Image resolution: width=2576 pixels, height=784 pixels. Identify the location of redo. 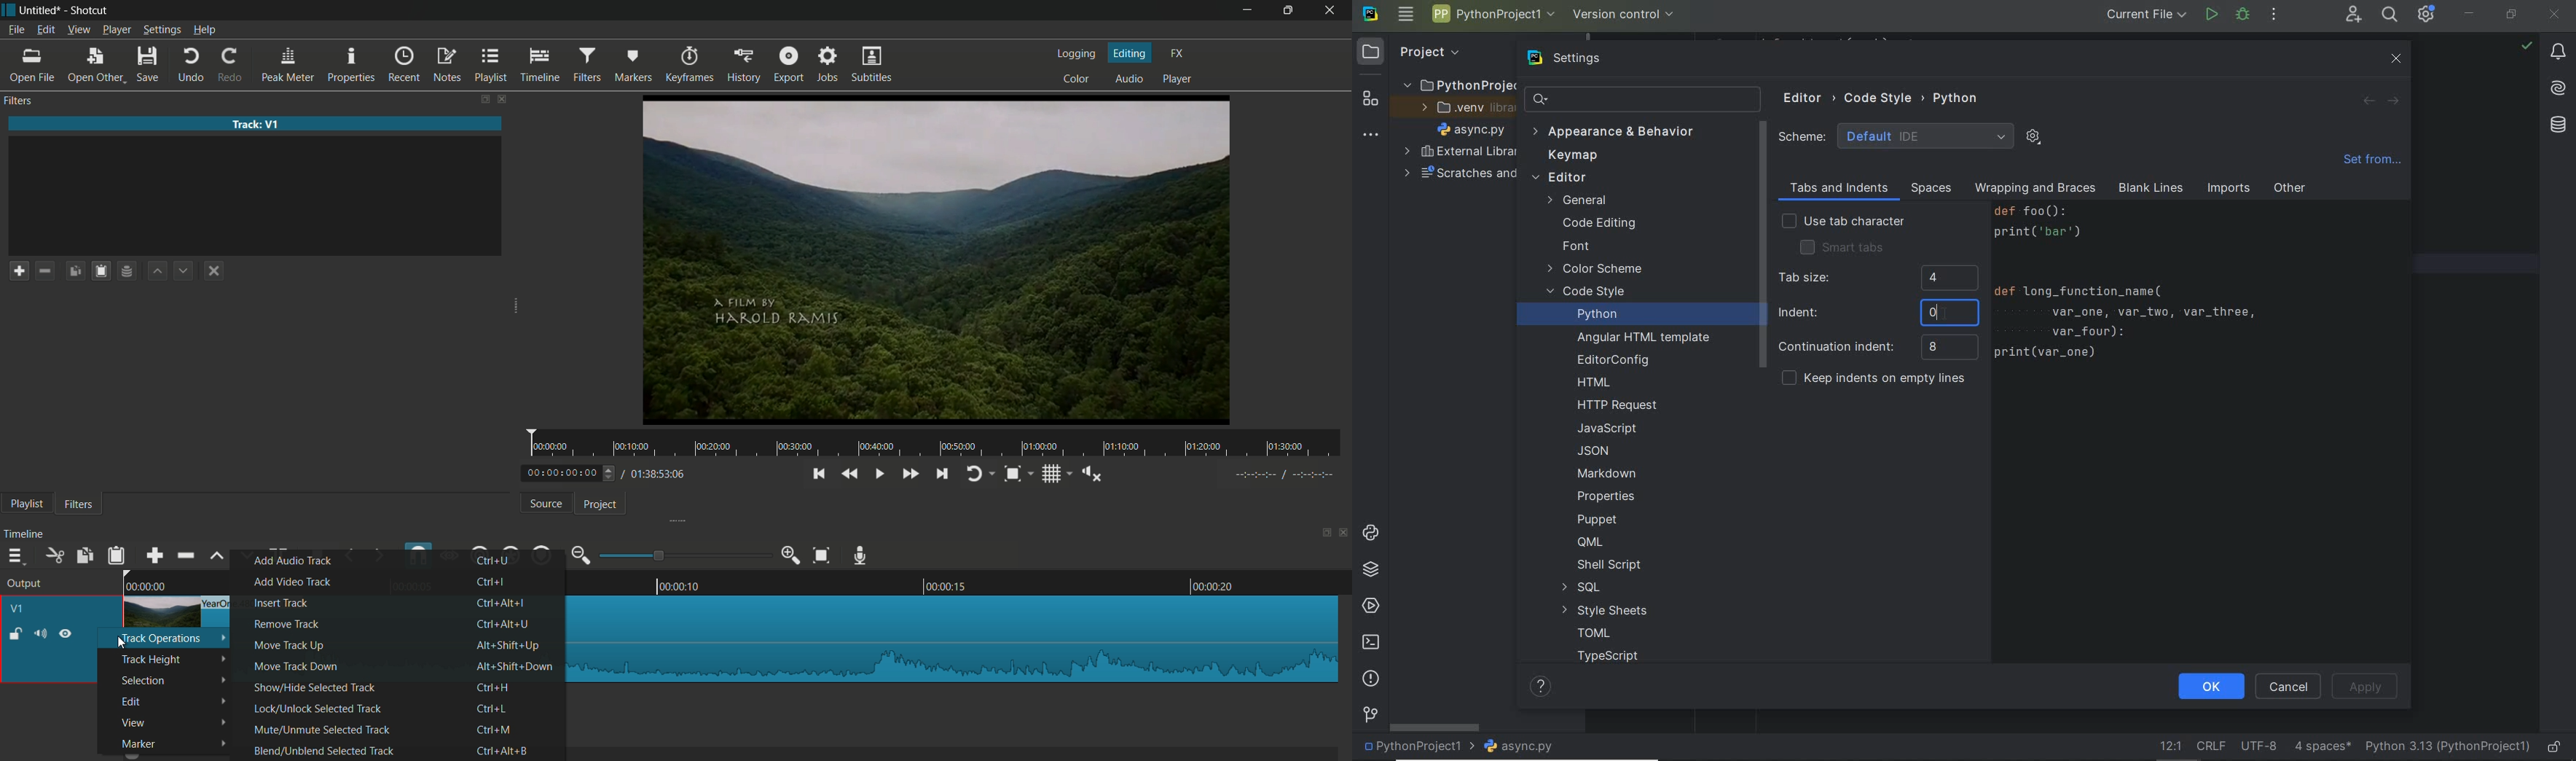
(231, 65).